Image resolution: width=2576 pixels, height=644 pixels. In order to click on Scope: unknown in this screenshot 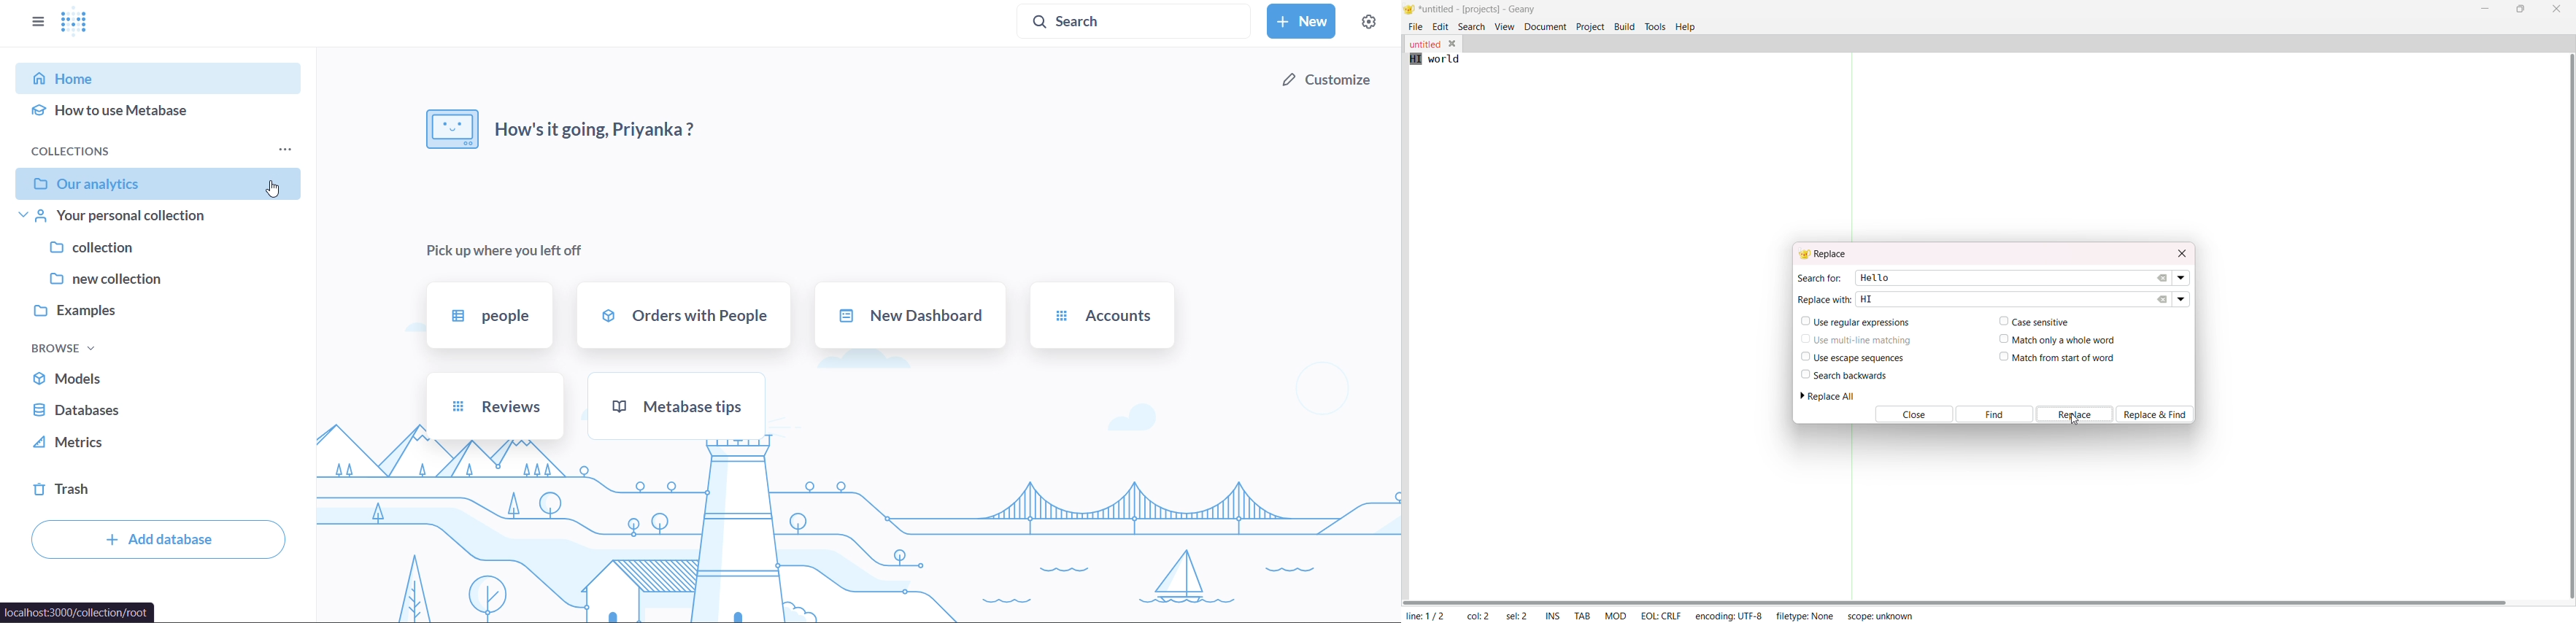, I will do `click(1880, 614)`.